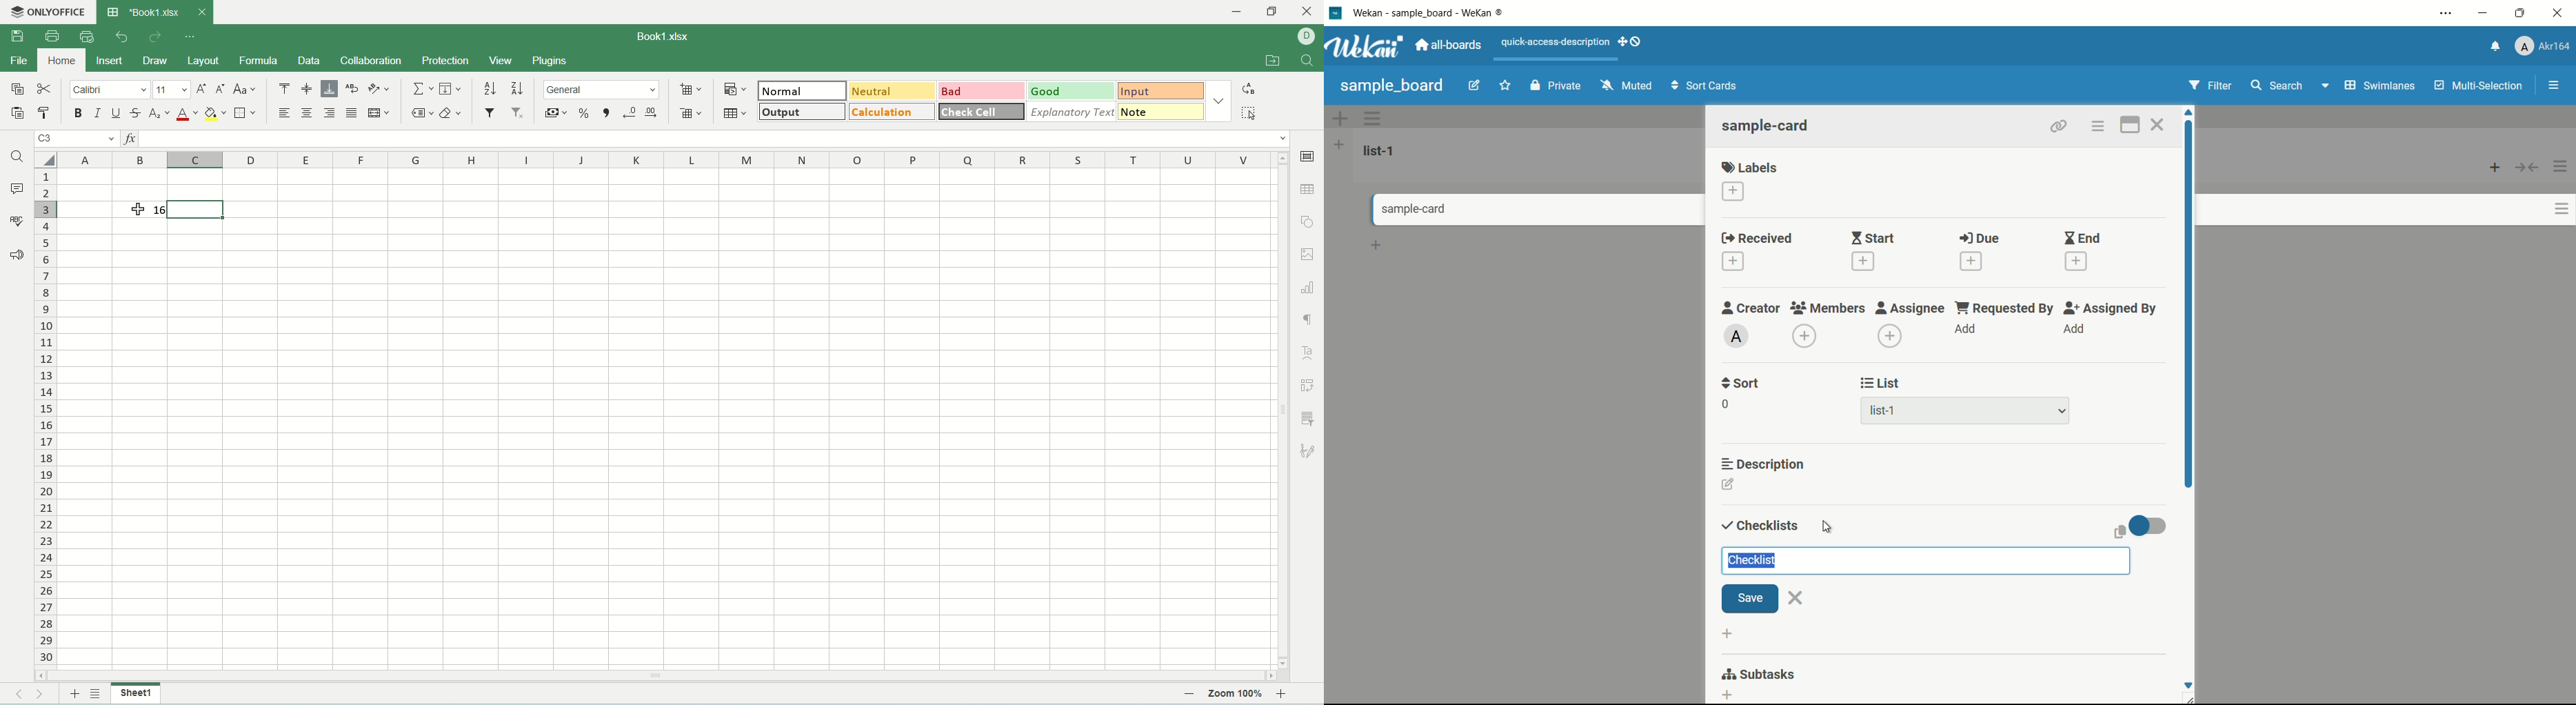 This screenshot has height=728, width=2576. What do you see at coordinates (1706, 87) in the screenshot?
I see `sort cards` at bounding box center [1706, 87].